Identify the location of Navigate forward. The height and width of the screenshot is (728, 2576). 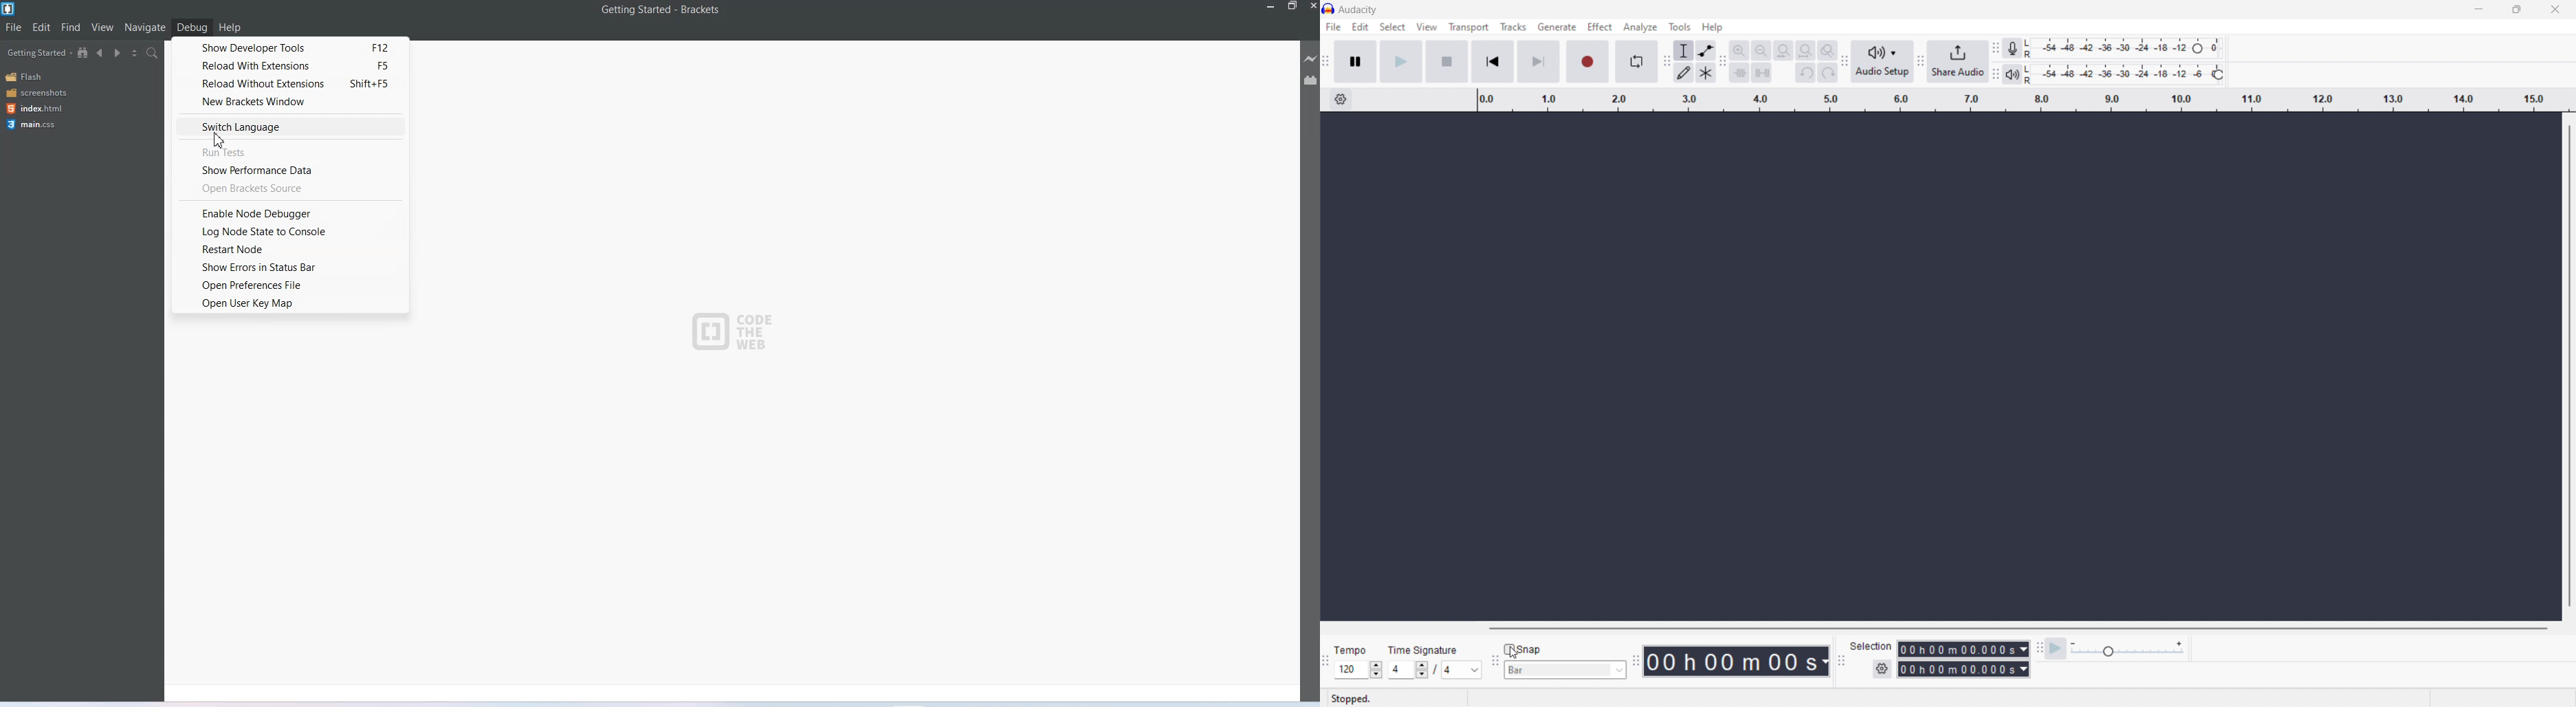
(118, 54).